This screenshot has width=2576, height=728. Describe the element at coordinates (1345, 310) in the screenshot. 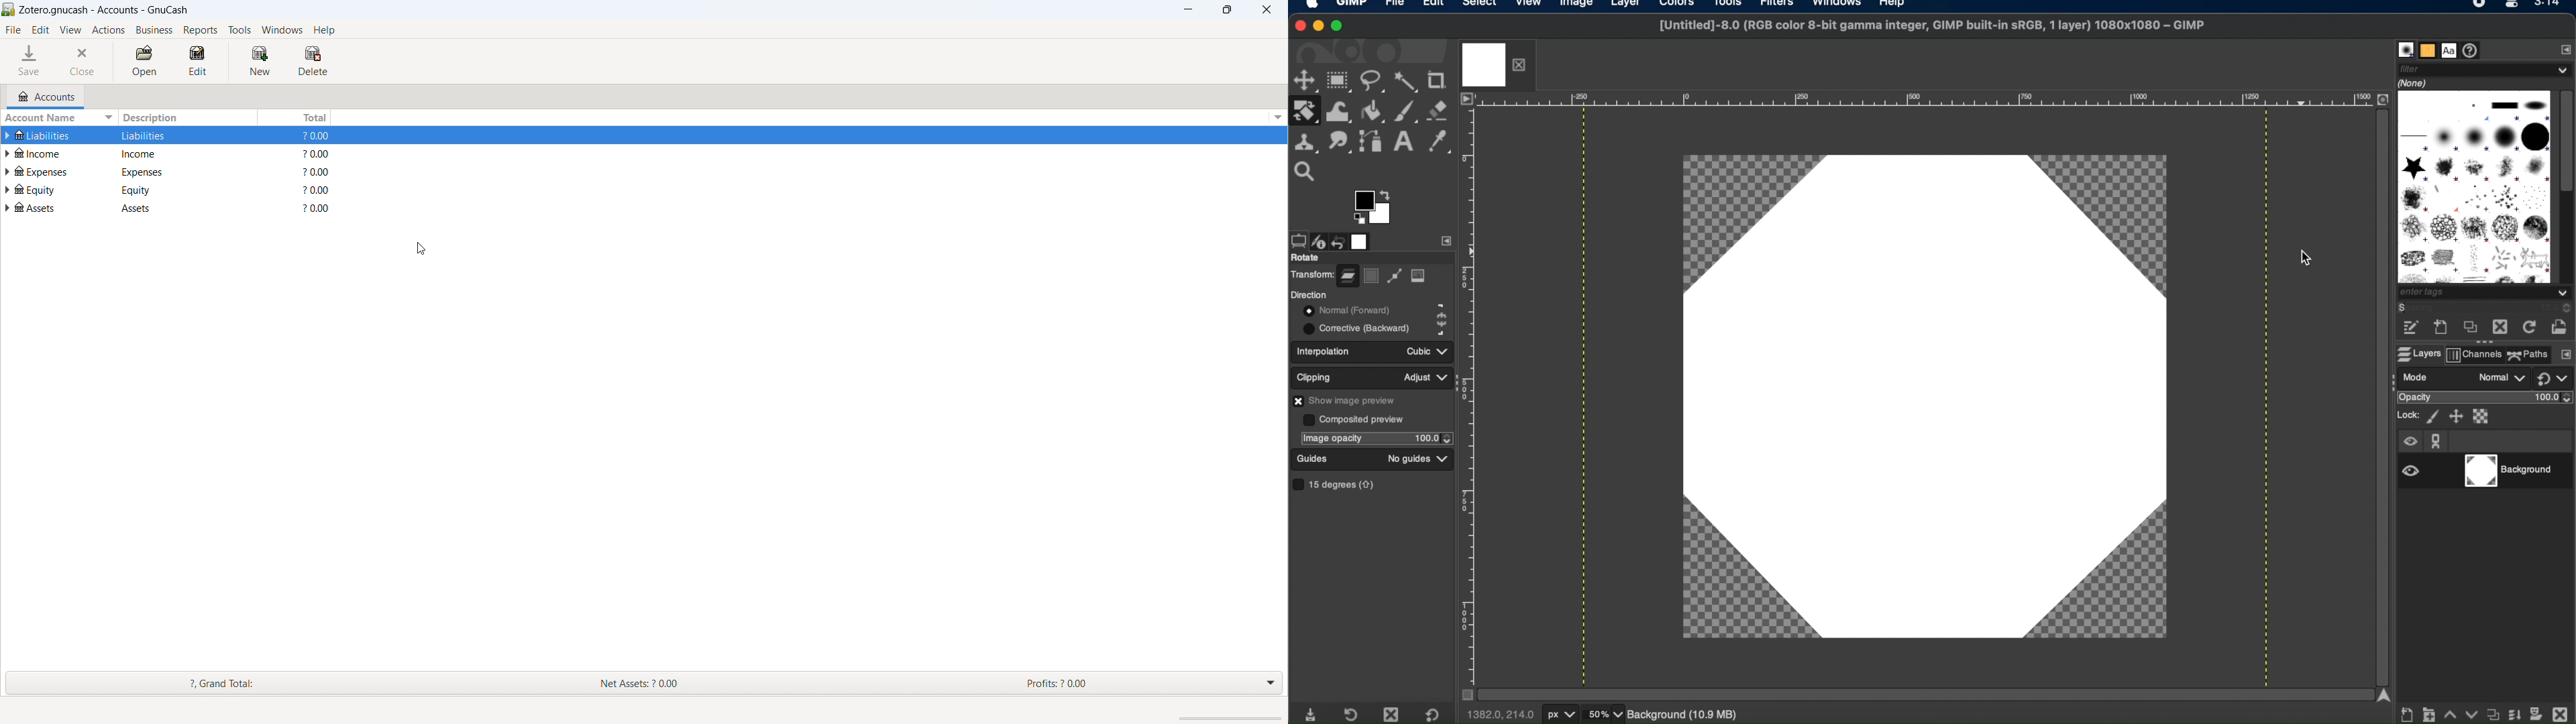

I see `normal forward toggle button` at that location.